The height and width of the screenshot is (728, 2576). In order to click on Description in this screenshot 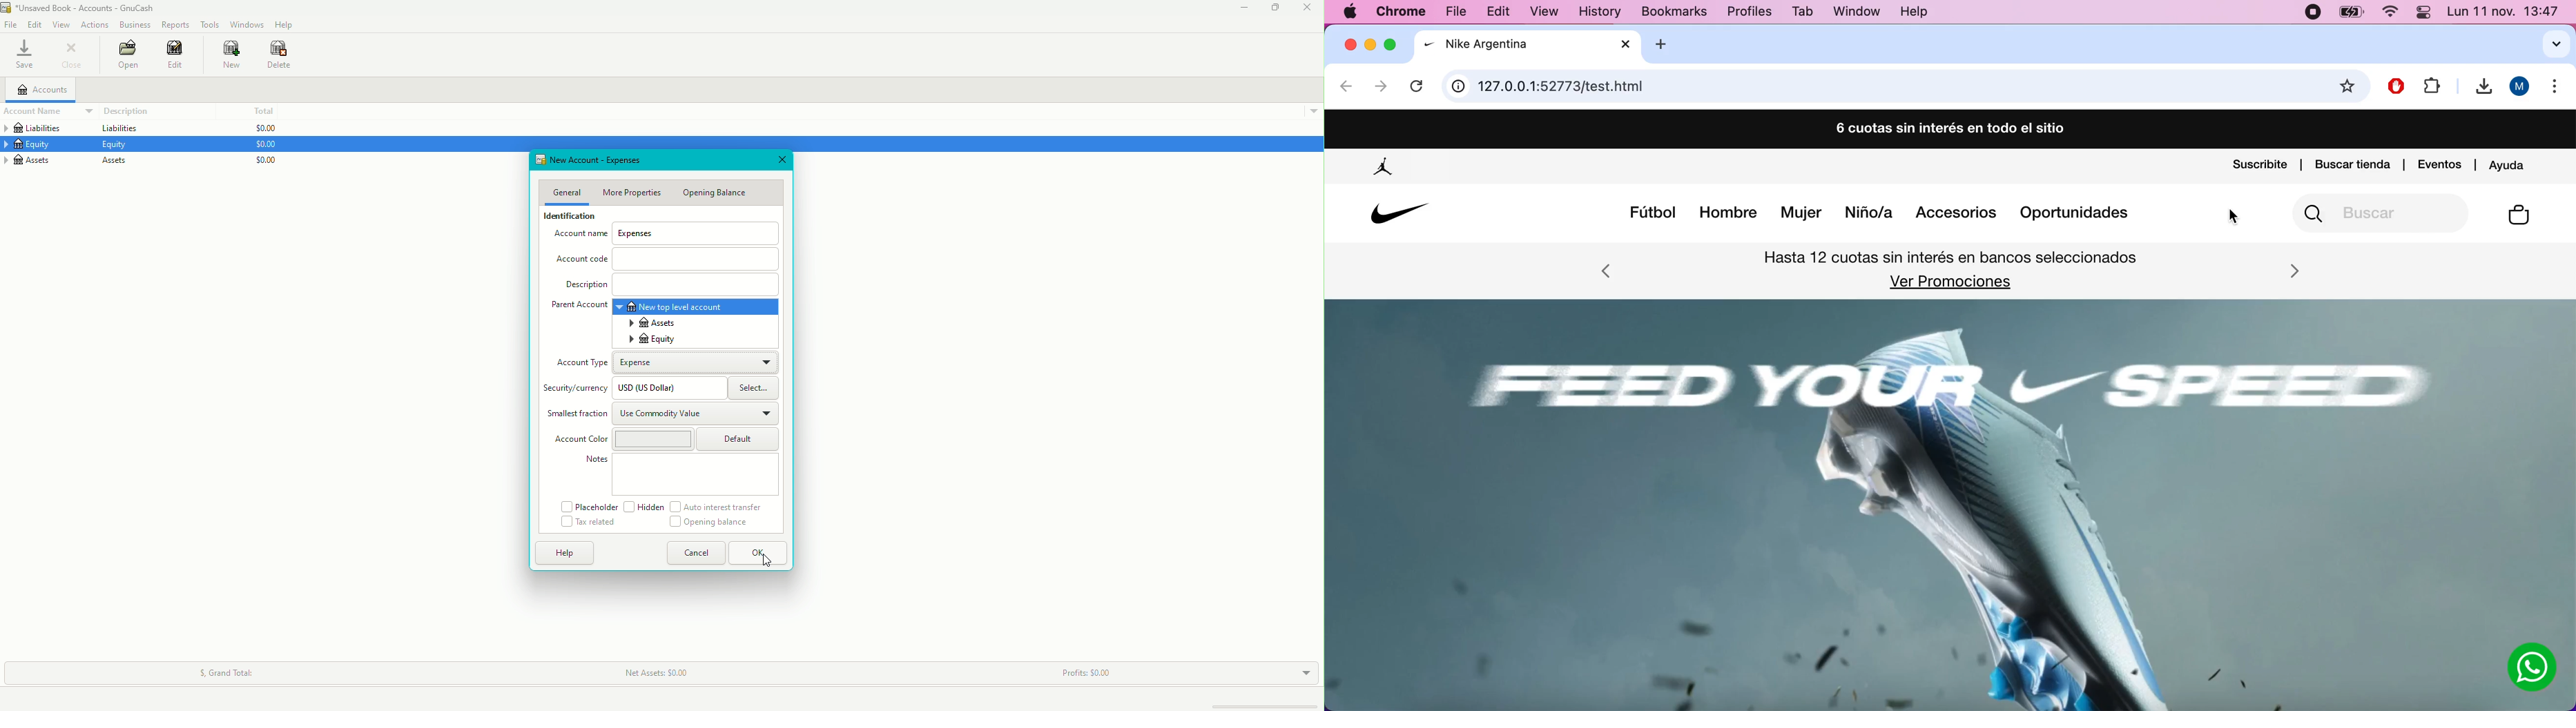, I will do `click(124, 110)`.